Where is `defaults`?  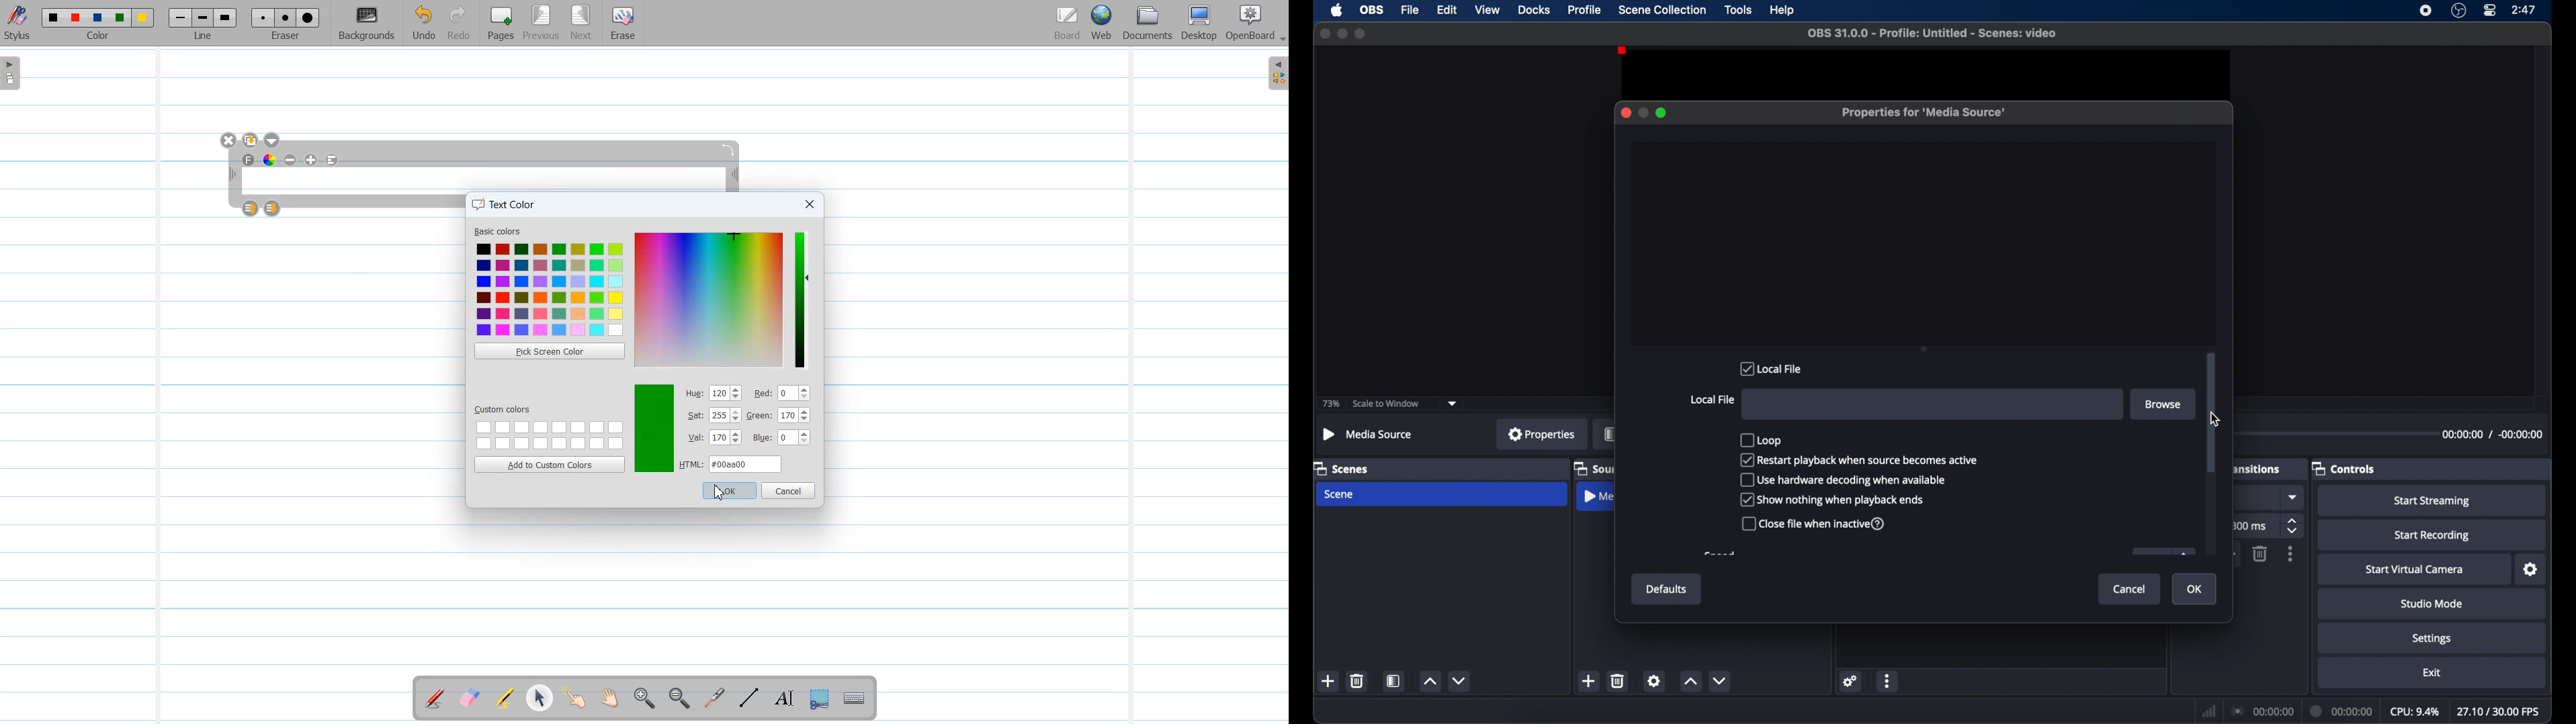
defaults is located at coordinates (1668, 589).